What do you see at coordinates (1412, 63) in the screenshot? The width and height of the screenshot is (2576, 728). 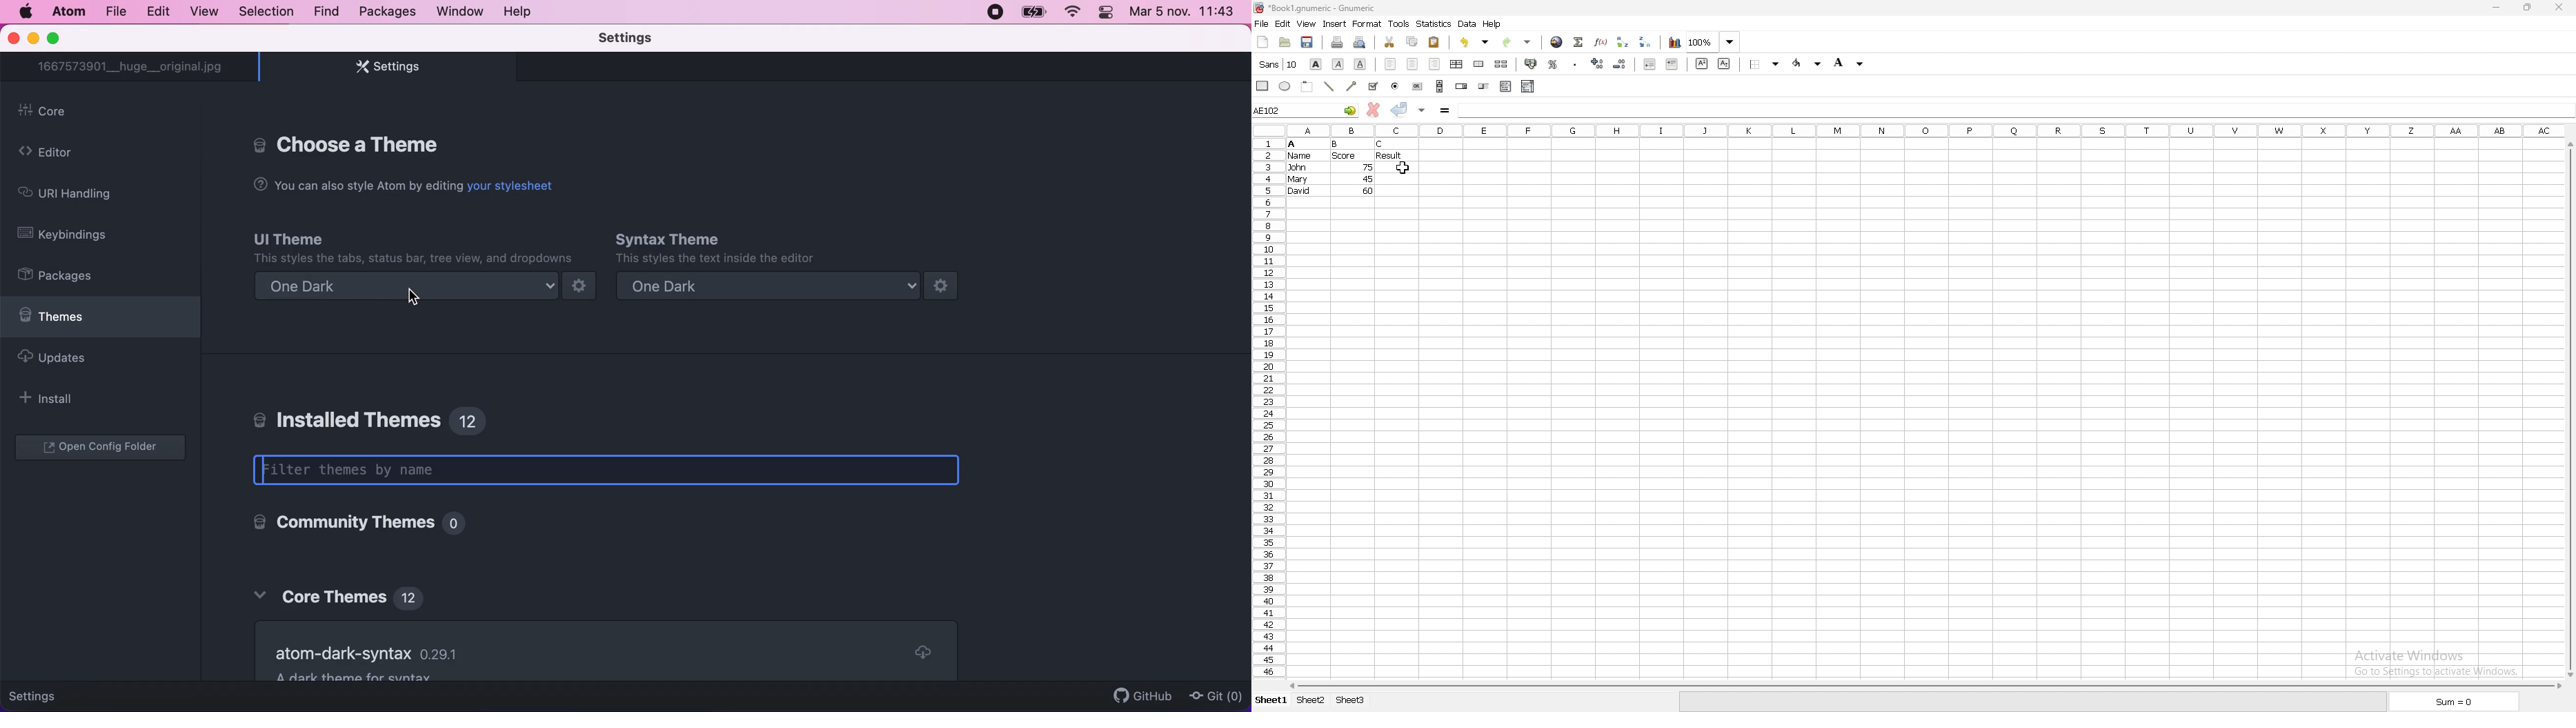 I see `center align` at bounding box center [1412, 63].